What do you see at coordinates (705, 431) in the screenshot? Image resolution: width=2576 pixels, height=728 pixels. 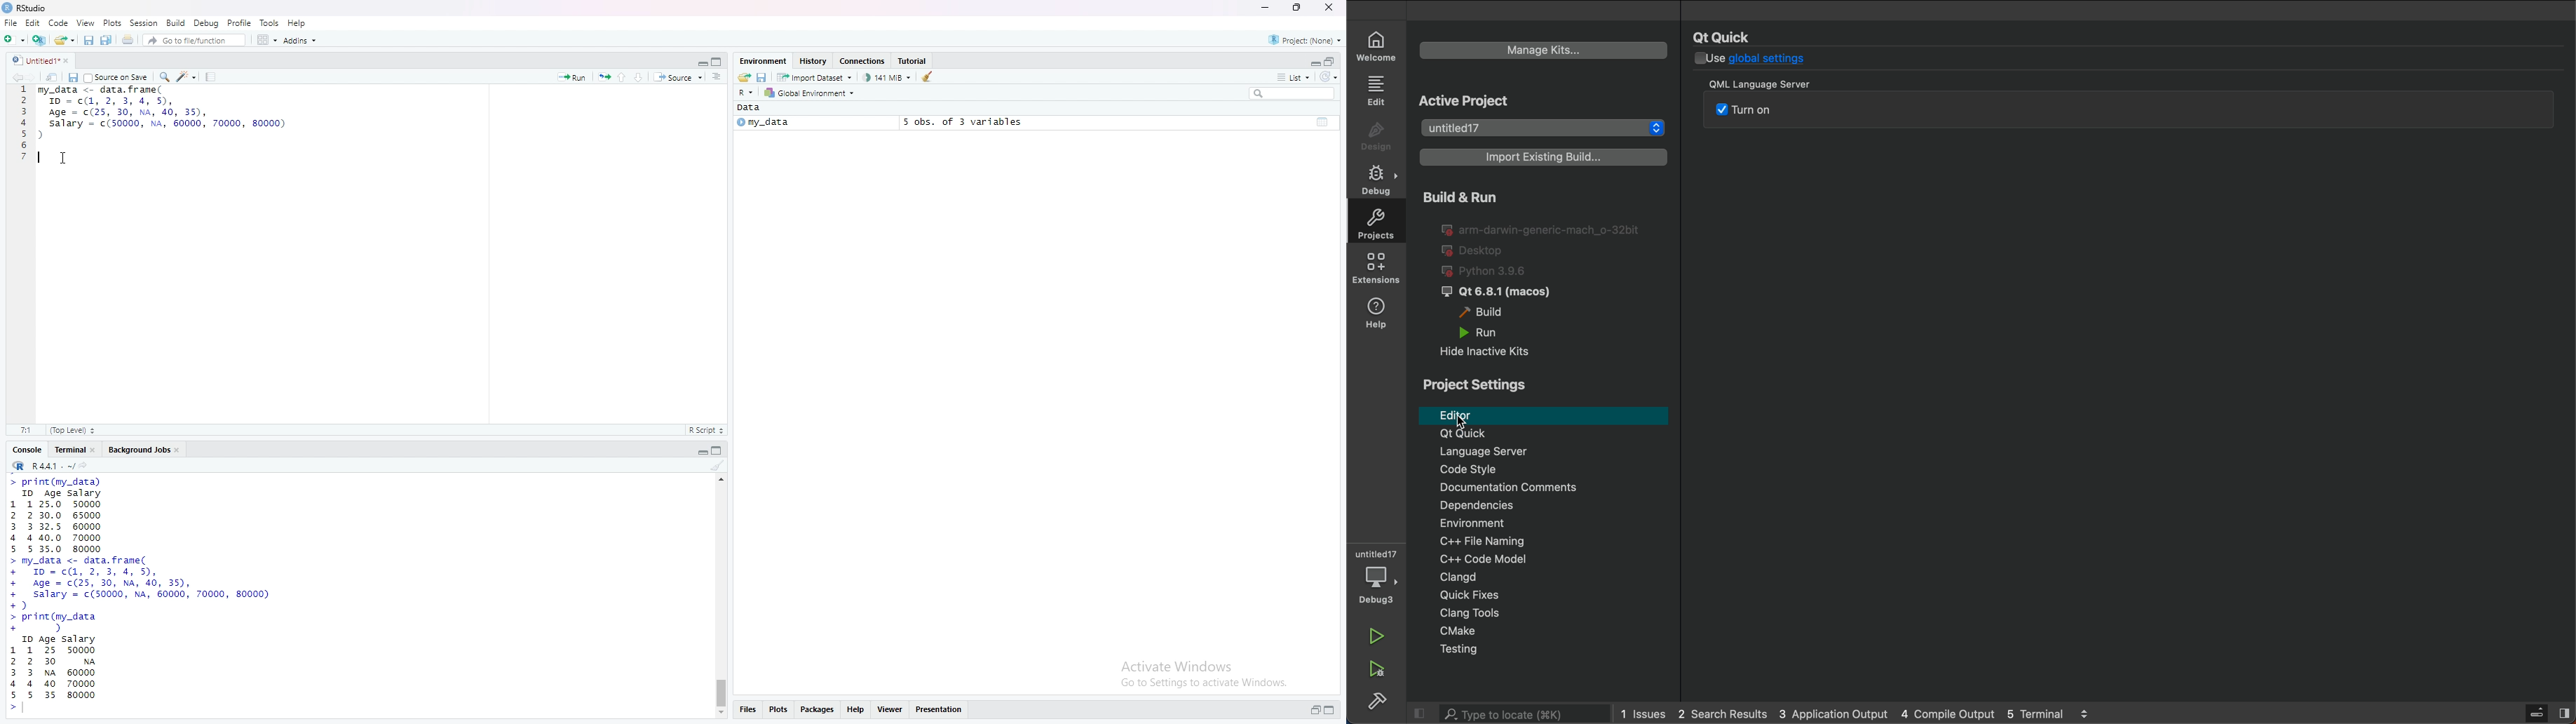 I see `R Script ` at bounding box center [705, 431].